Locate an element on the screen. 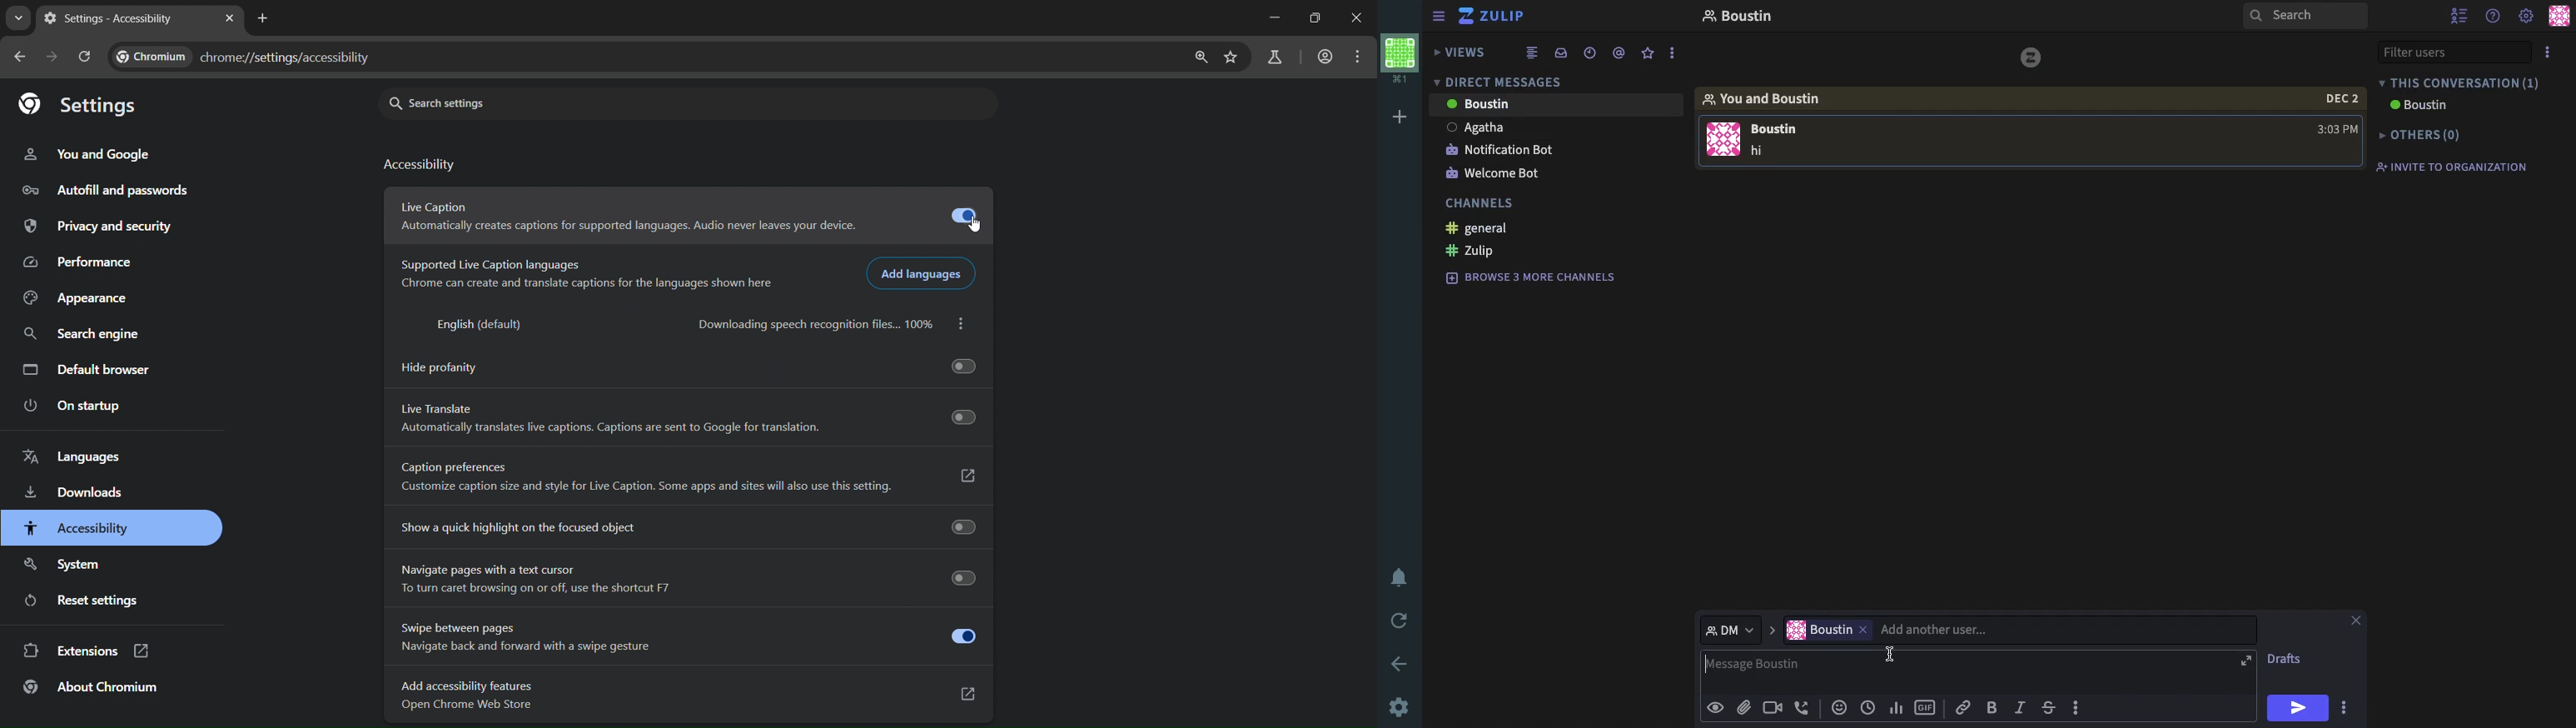 The width and height of the screenshot is (2576, 728). workspace is located at coordinates (1400, 59).